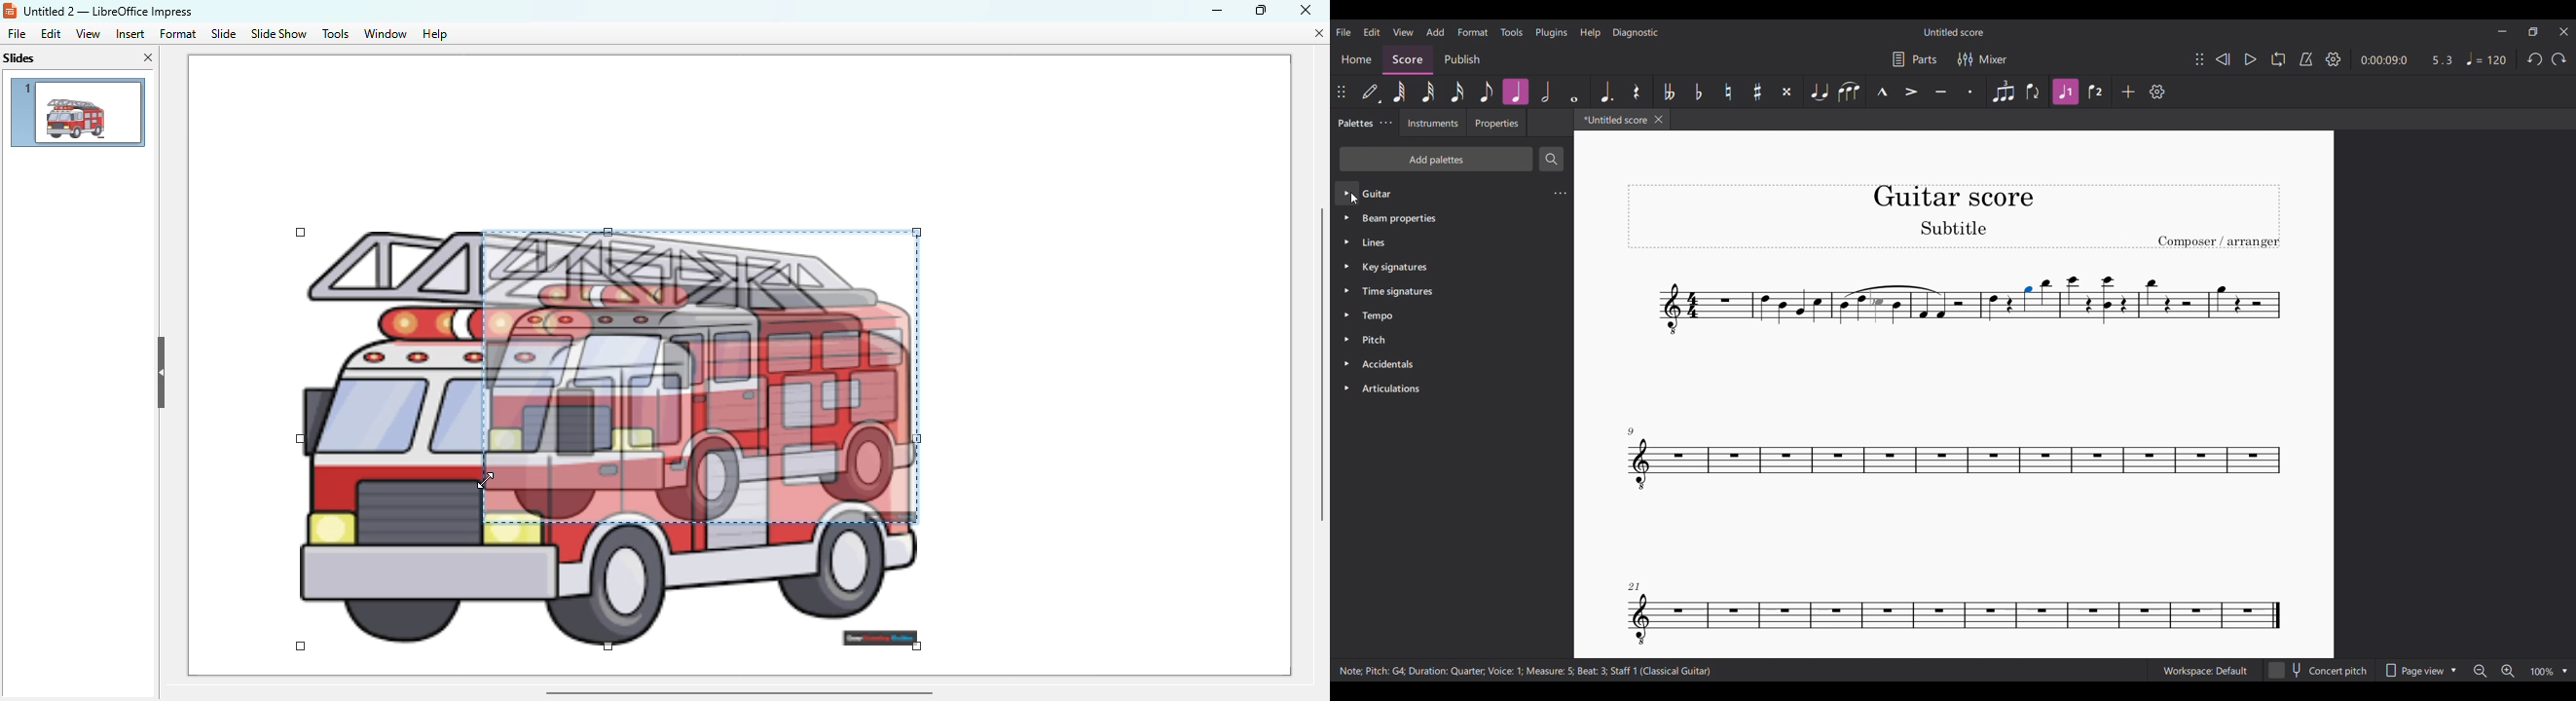 The image size is (2576, 728). I want to click on Tenuto, so click(1941, 92).